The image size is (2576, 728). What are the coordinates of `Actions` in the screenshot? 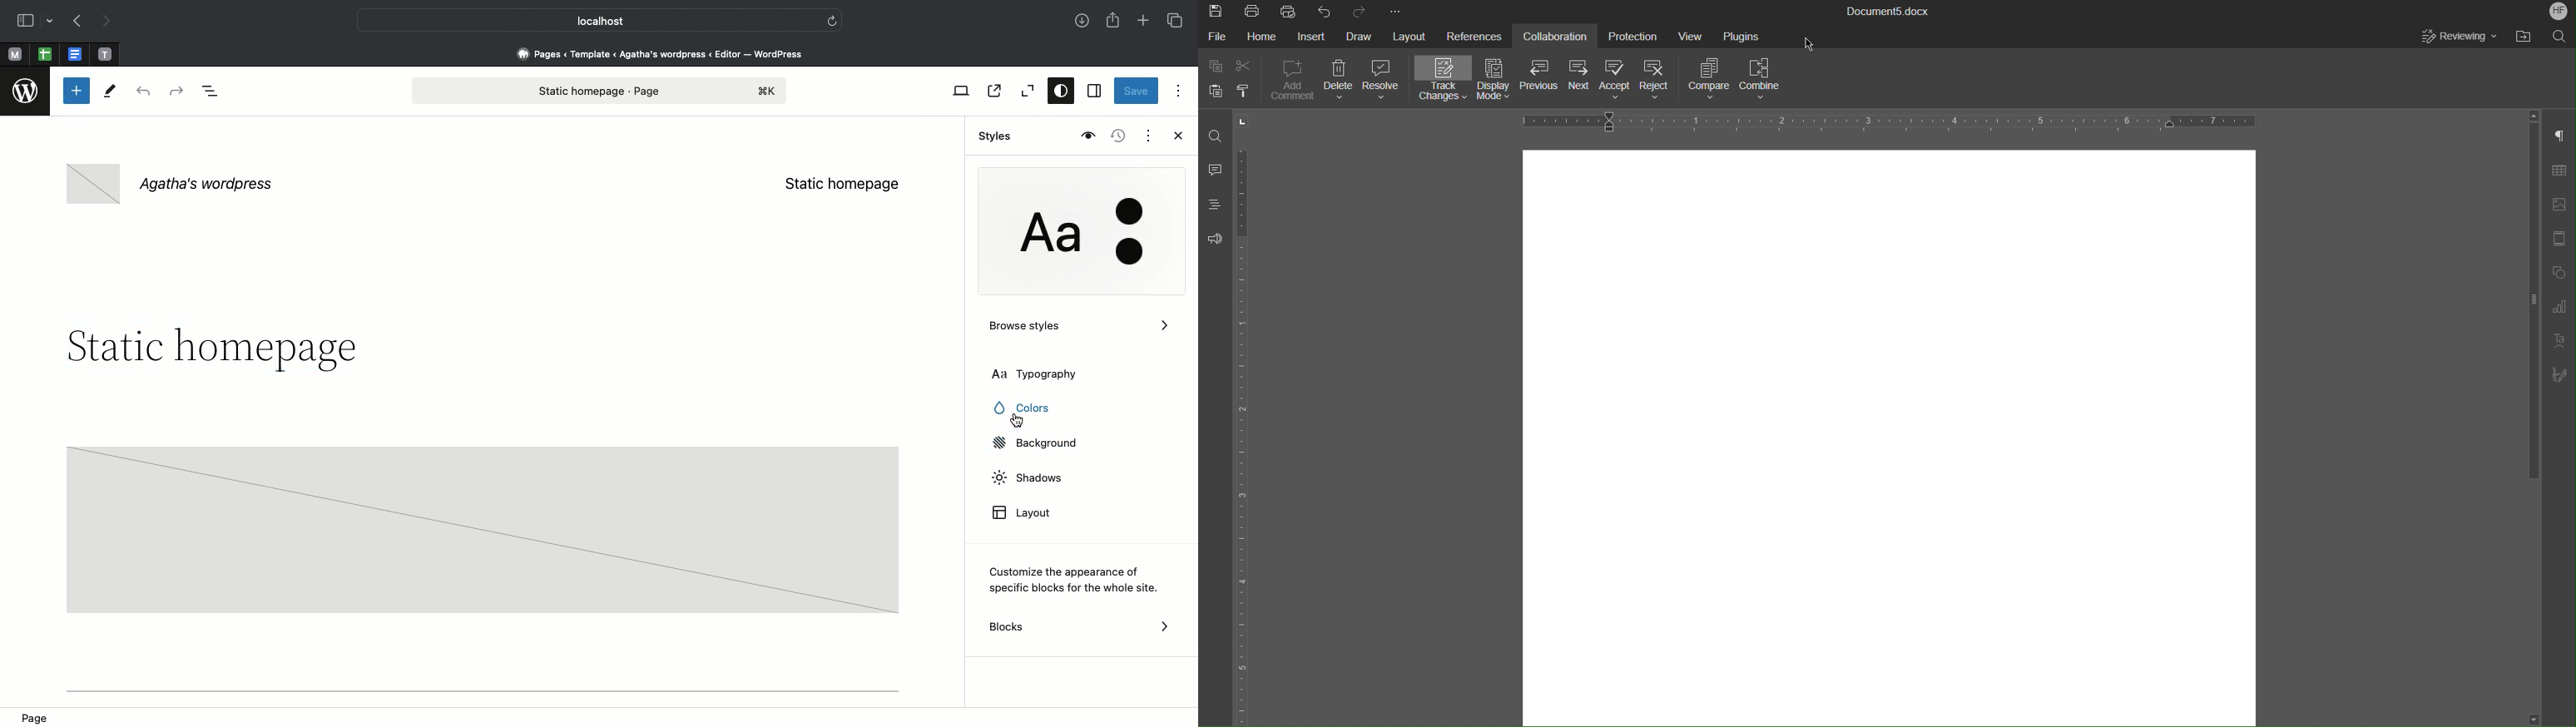 It's located at (1147, 134).